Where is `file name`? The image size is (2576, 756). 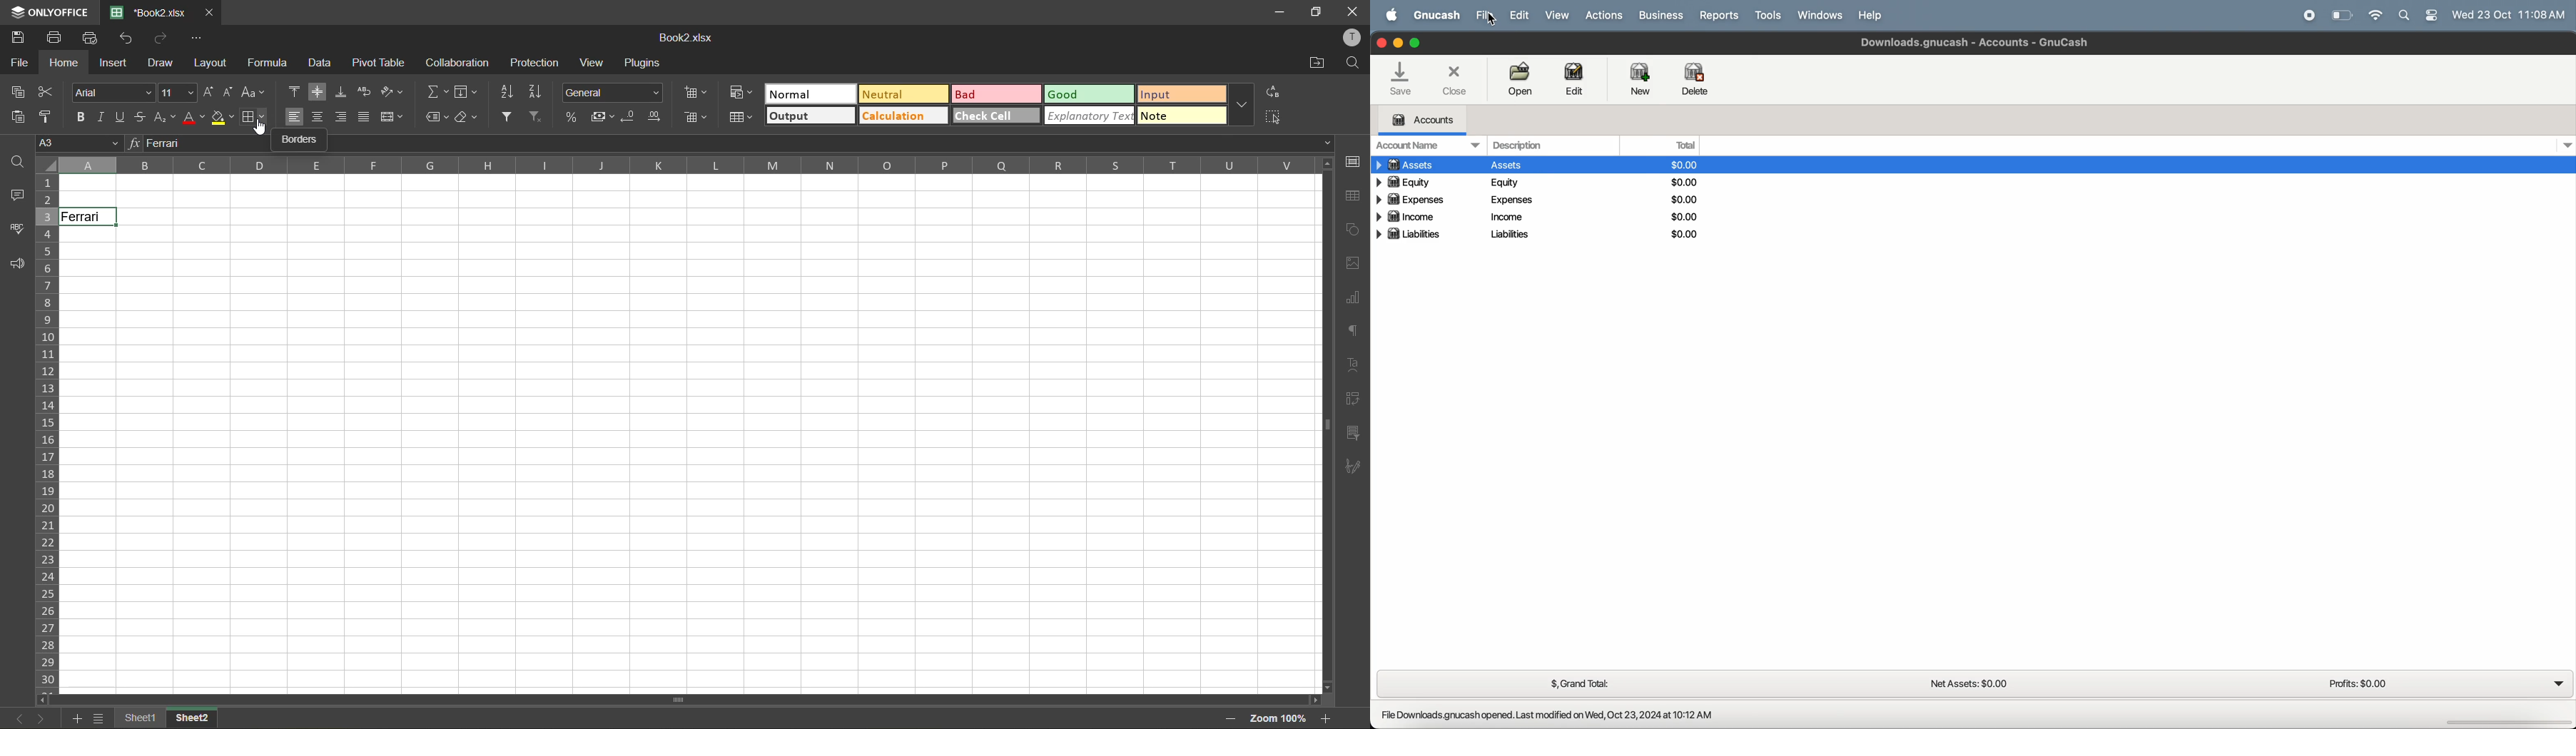 file name is located at coordinates (683, 38).